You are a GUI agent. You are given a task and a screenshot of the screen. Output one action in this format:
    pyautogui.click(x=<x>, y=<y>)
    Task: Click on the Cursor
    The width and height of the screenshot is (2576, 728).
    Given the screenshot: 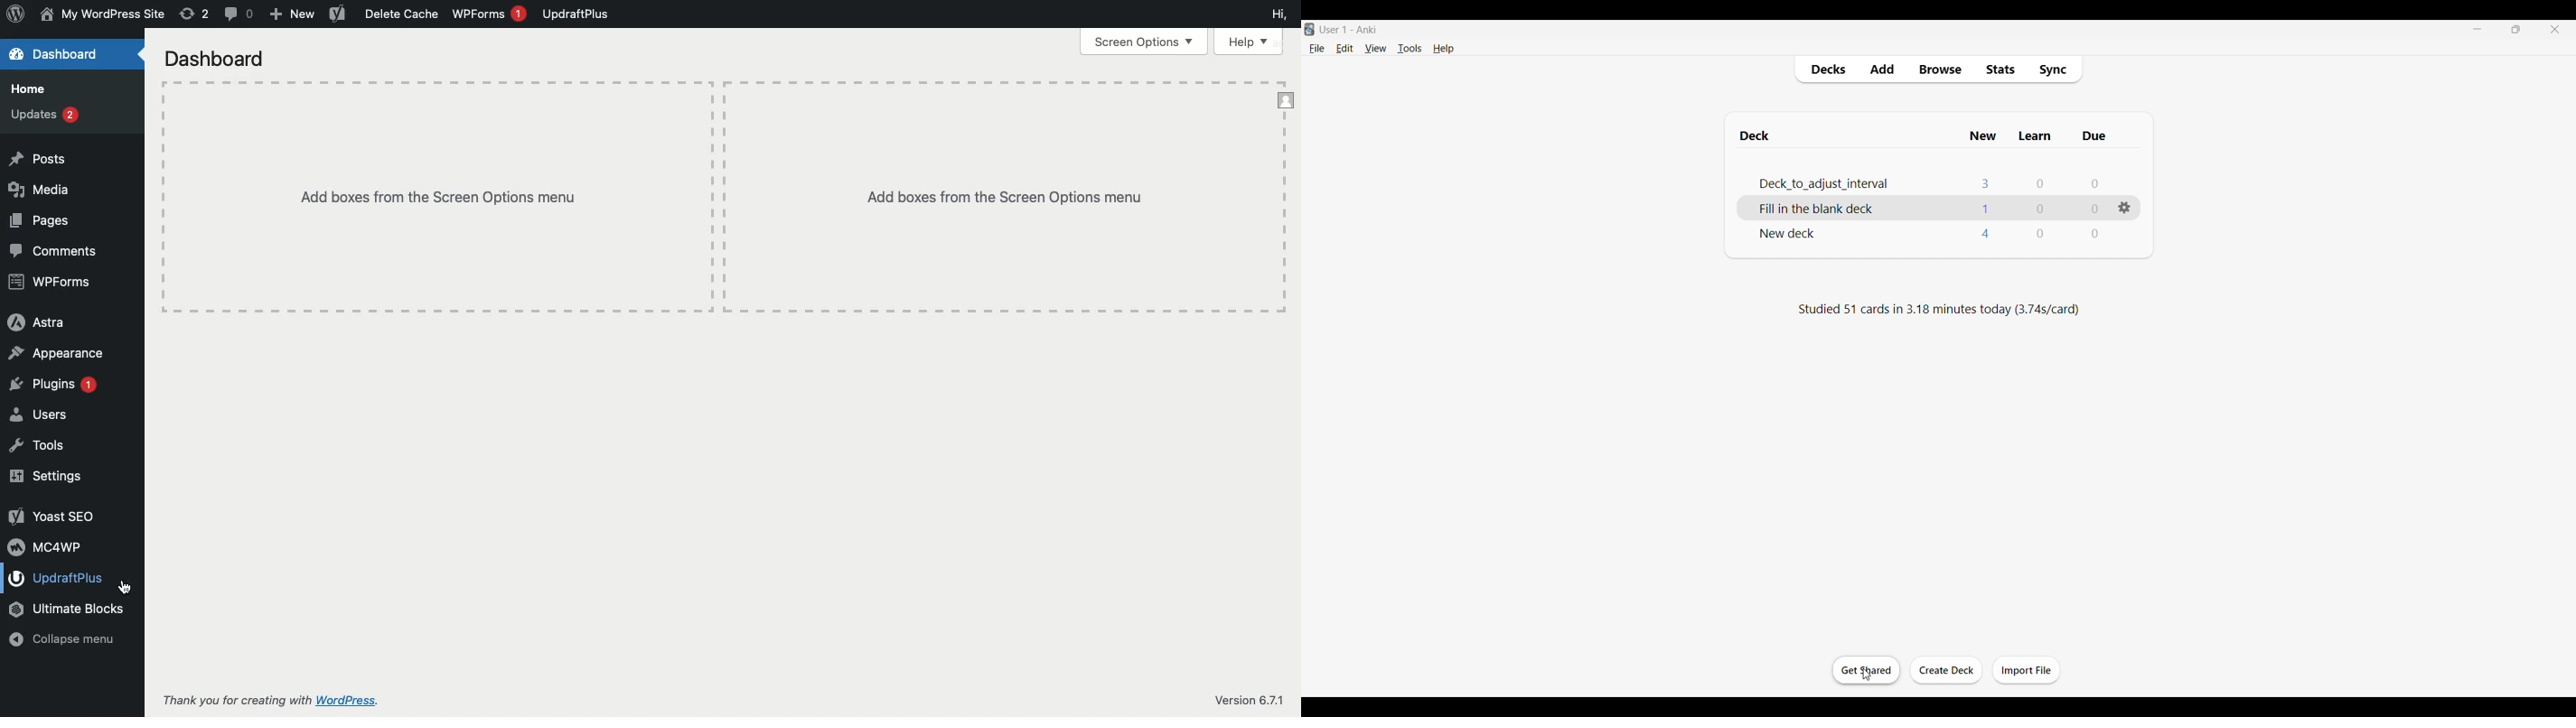 What is the action you would take?
    pyautogui.click(x=126, y=586)
    